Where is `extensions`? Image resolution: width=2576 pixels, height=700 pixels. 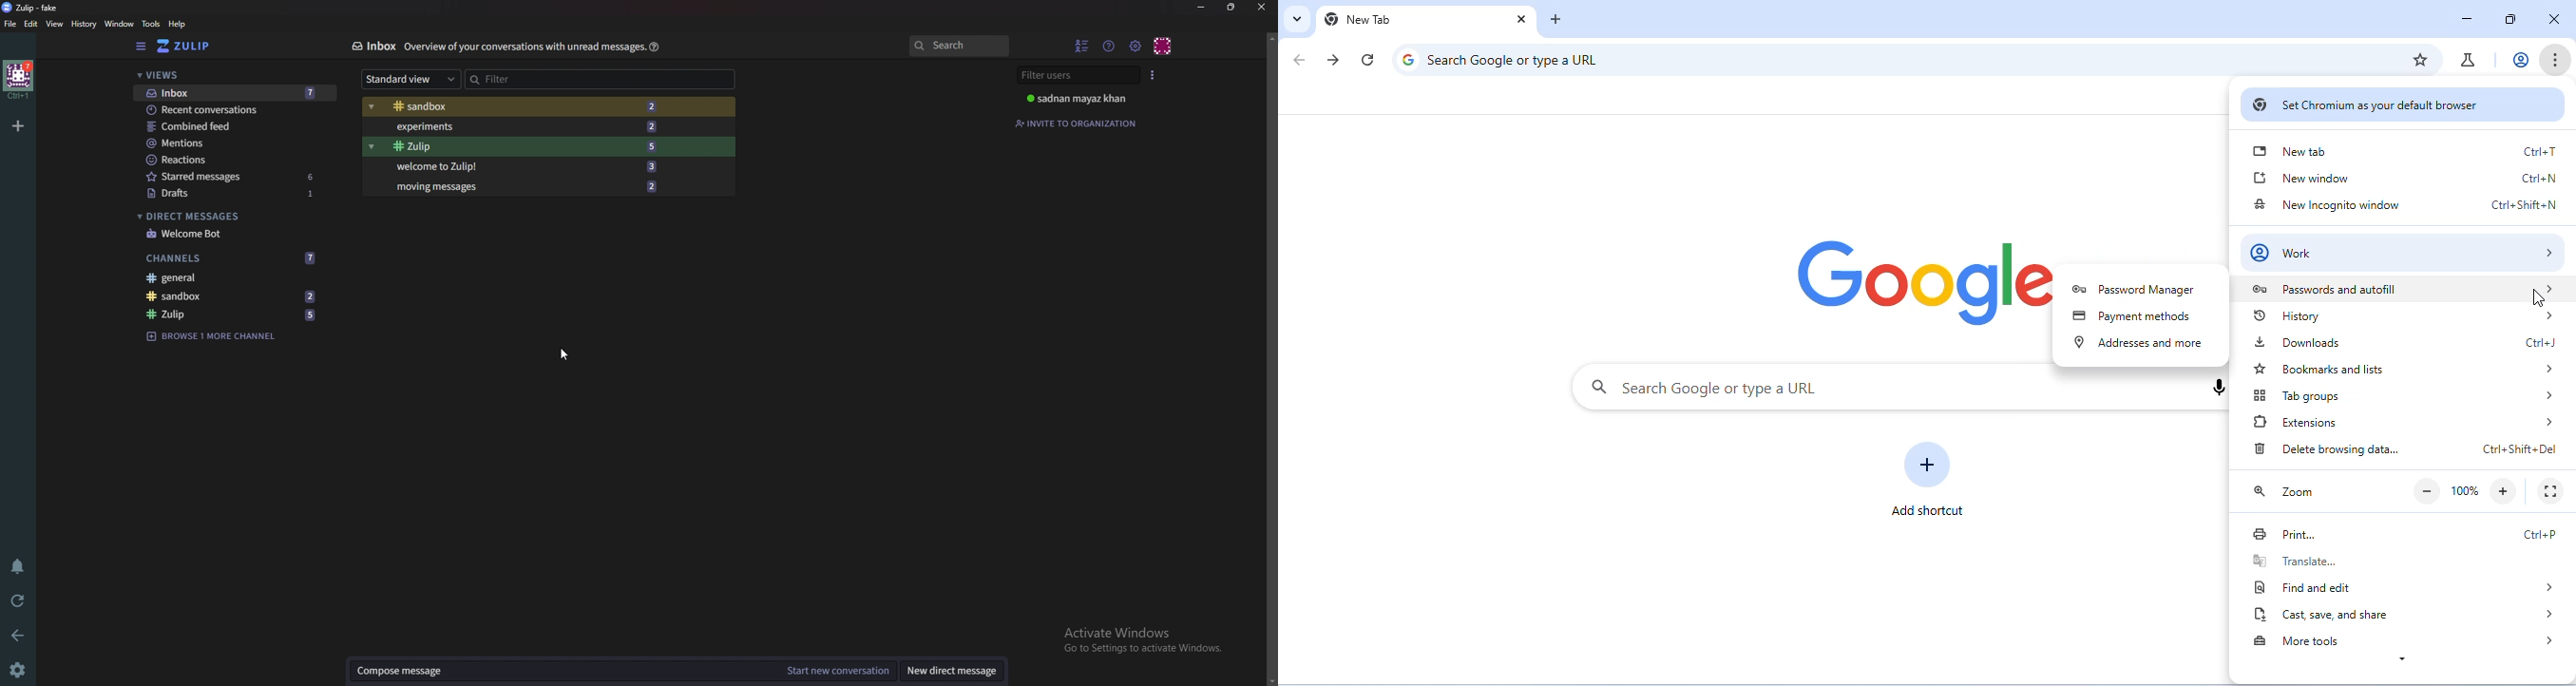
extensions is located at coordinates (2401, 422).